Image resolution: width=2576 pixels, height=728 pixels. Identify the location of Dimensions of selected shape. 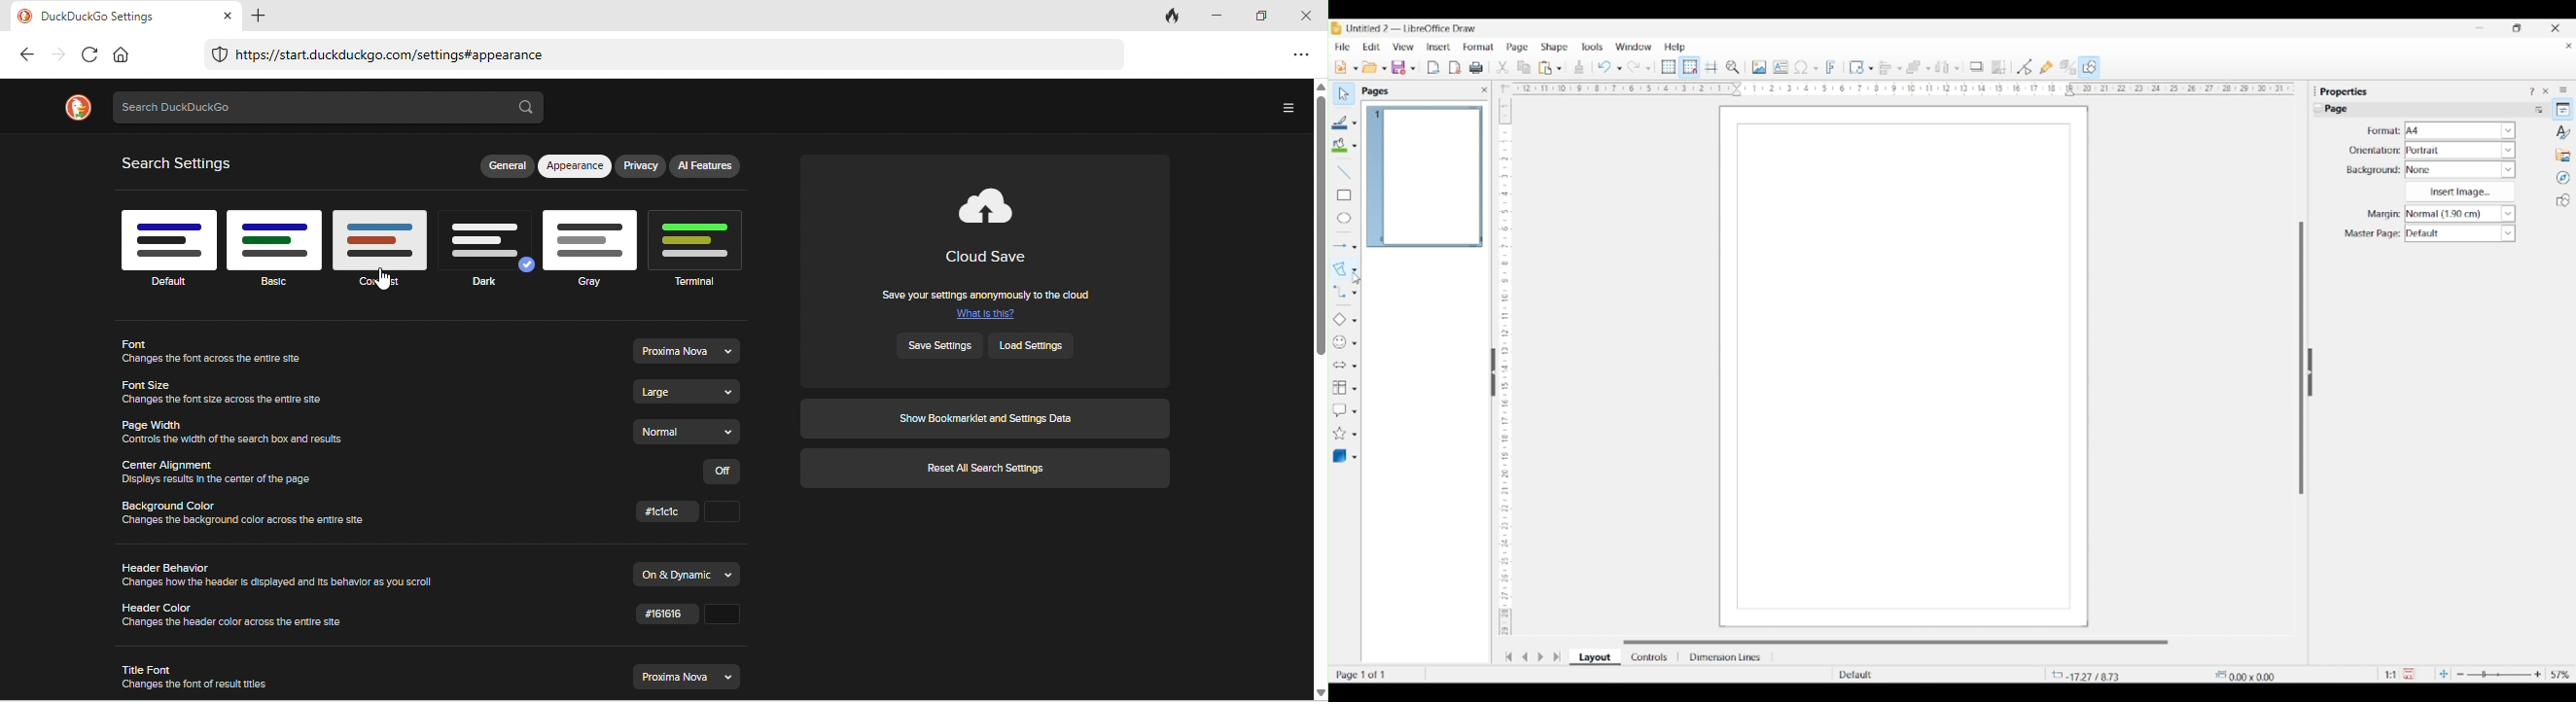
(2252, 675).